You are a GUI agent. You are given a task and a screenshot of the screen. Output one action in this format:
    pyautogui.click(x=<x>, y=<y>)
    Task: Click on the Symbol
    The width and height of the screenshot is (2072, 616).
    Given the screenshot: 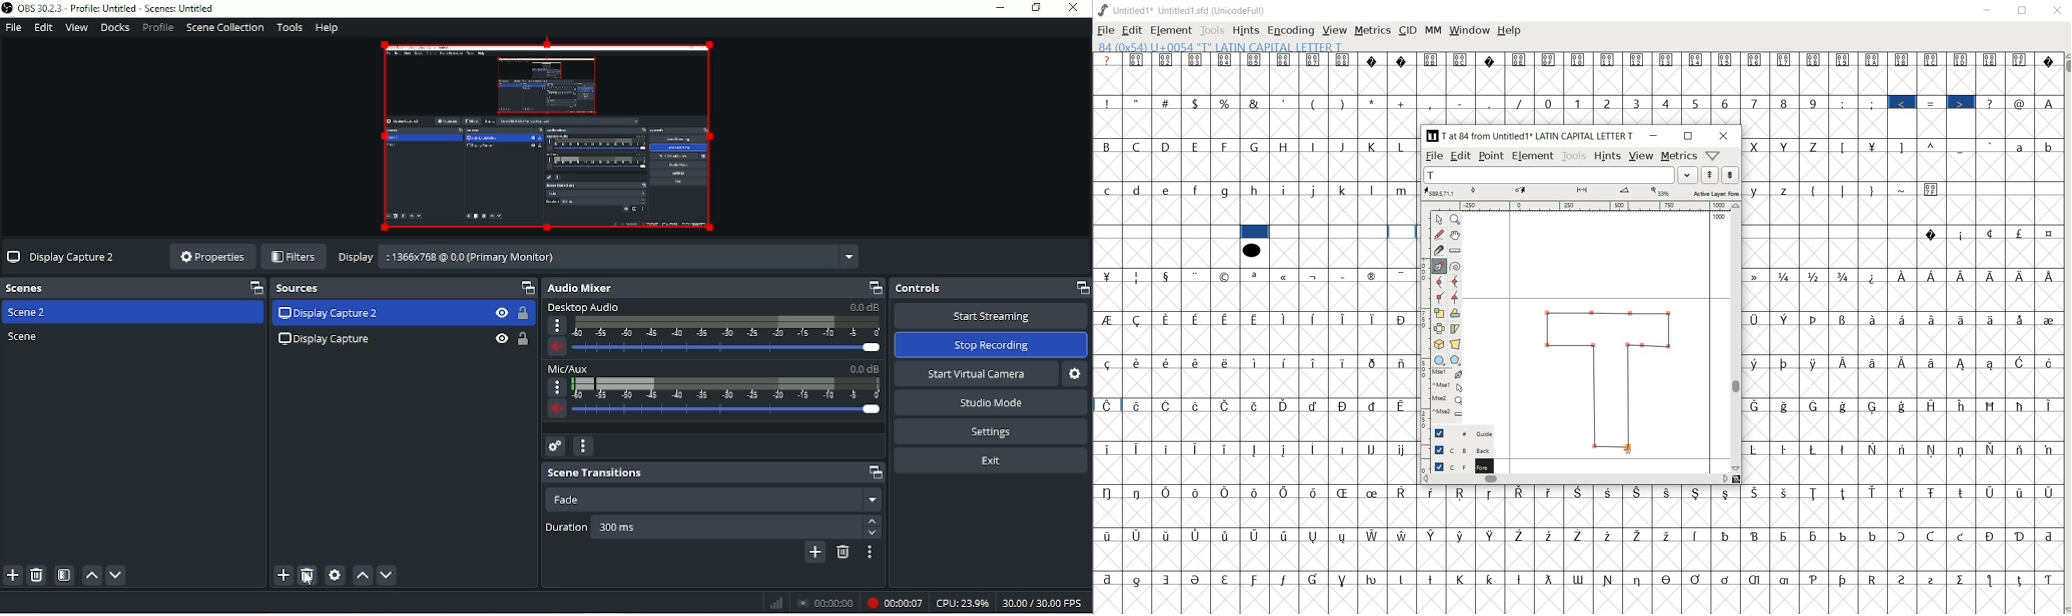 What is the action you would take?
    pyautogui.click(x=1993, y=275)
    